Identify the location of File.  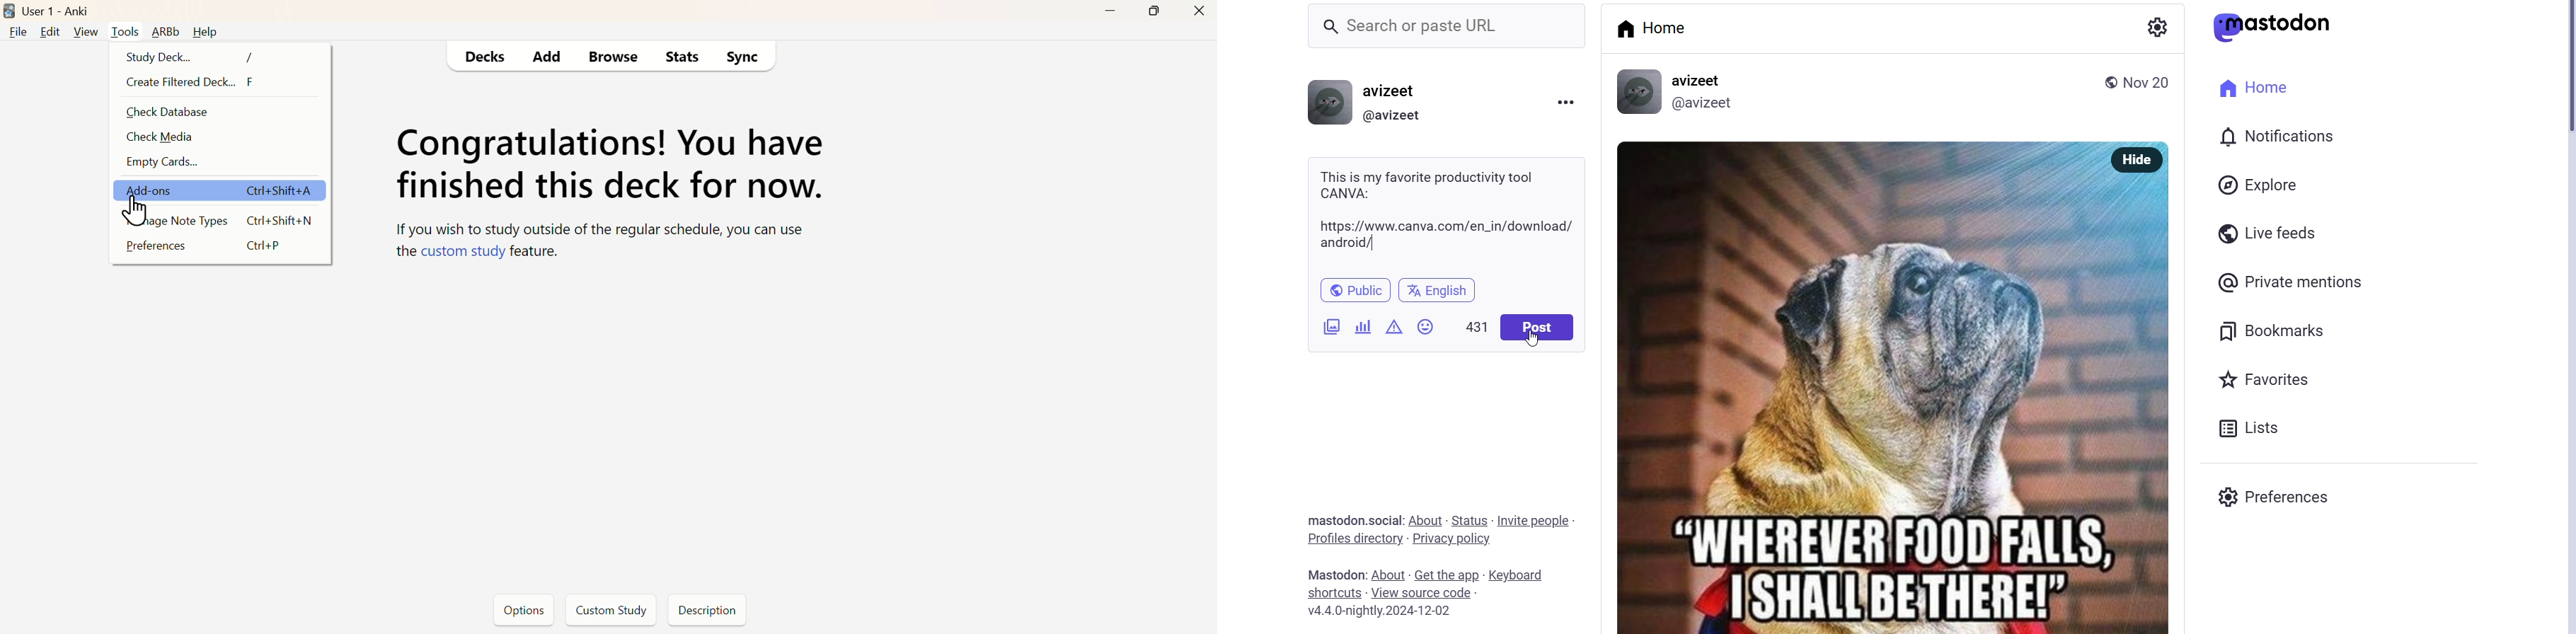
(18, 31).